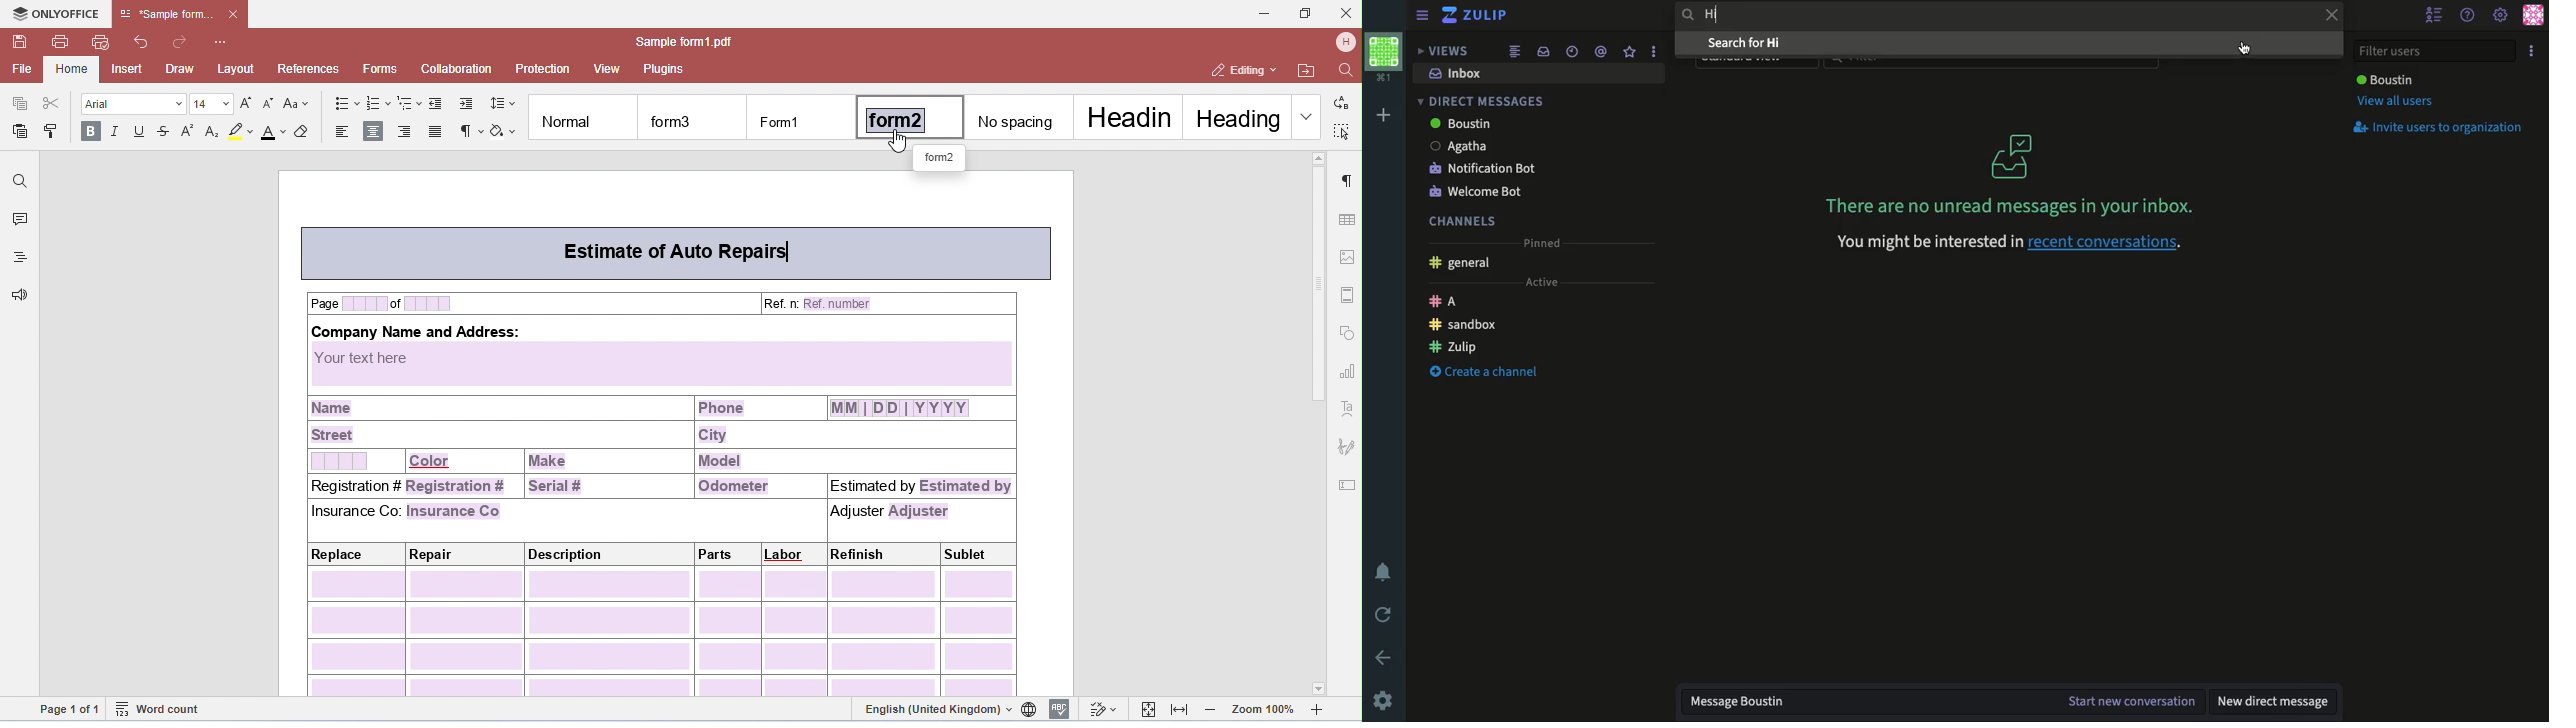  I want to click on Profile, so click(1384, 59).